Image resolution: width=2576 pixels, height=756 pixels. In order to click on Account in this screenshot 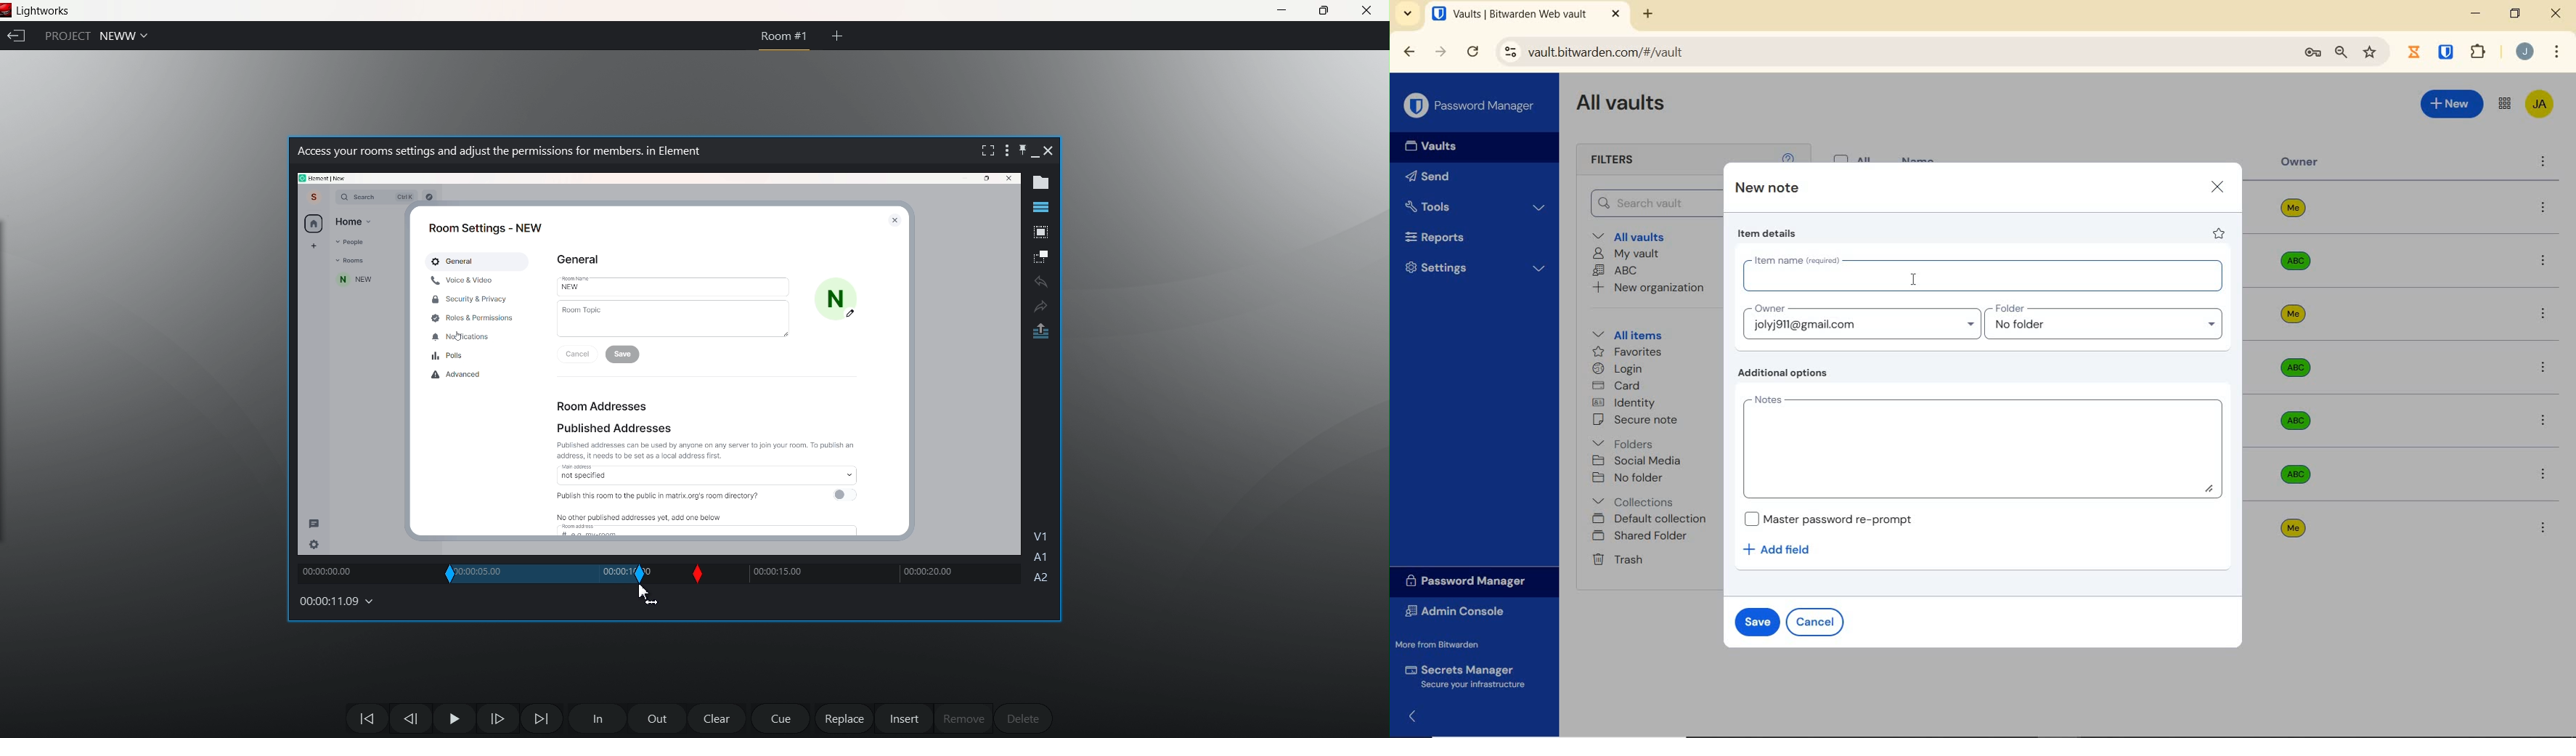, I will do `click(2526, 53)`.